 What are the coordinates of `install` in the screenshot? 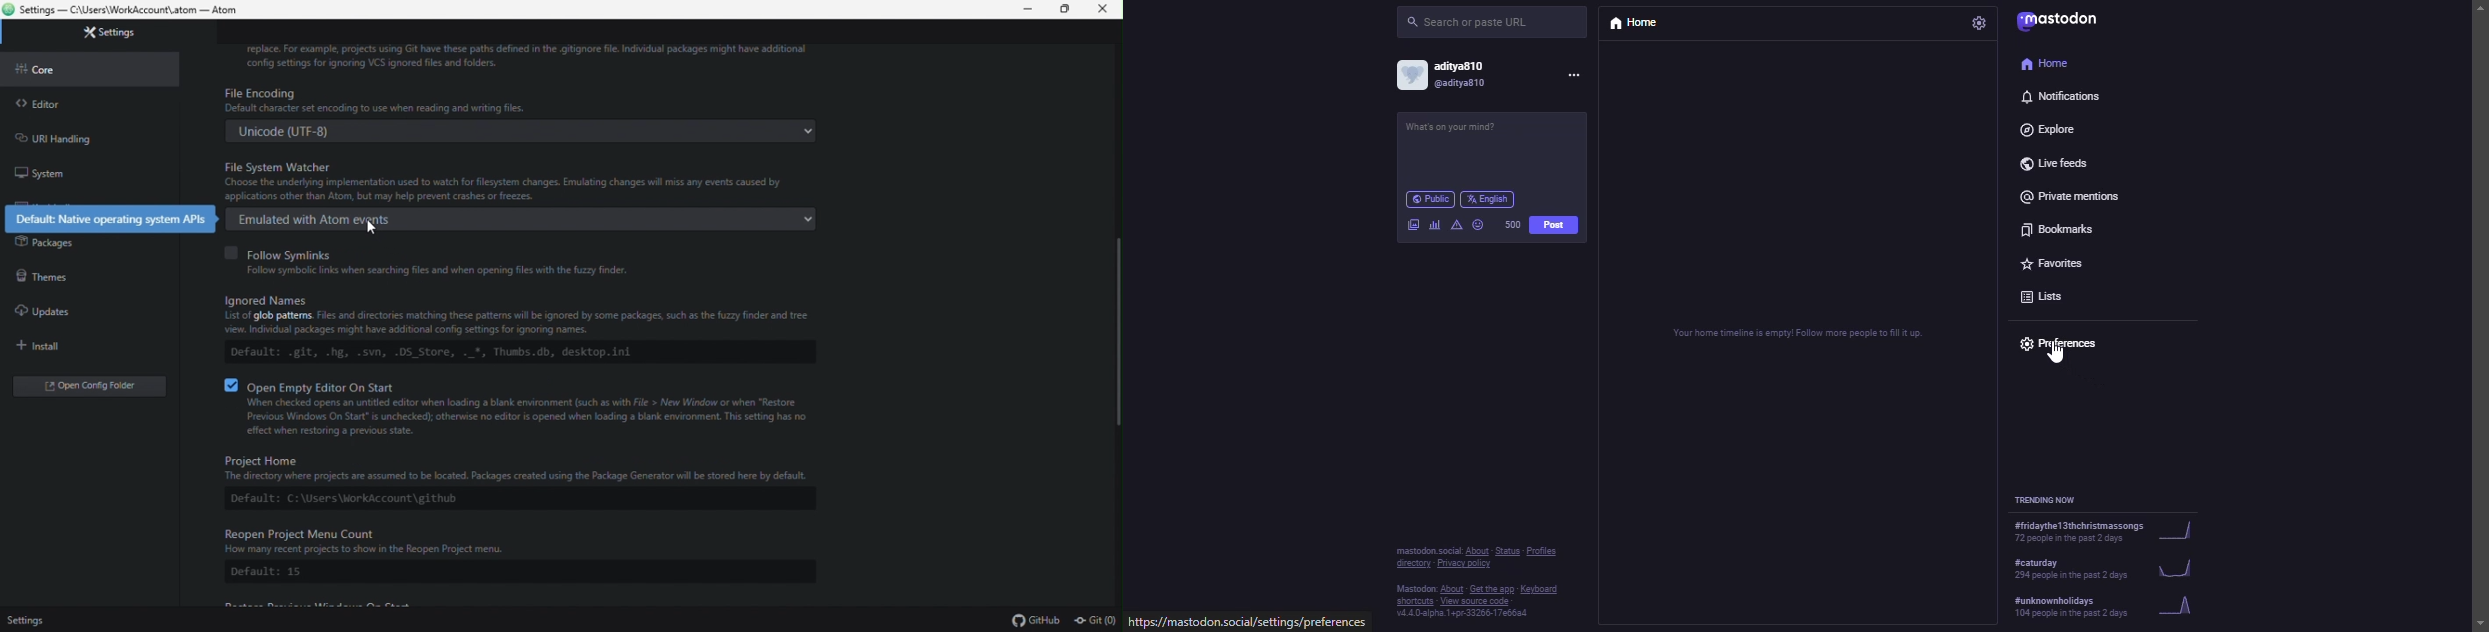 It's located at (76, 344).